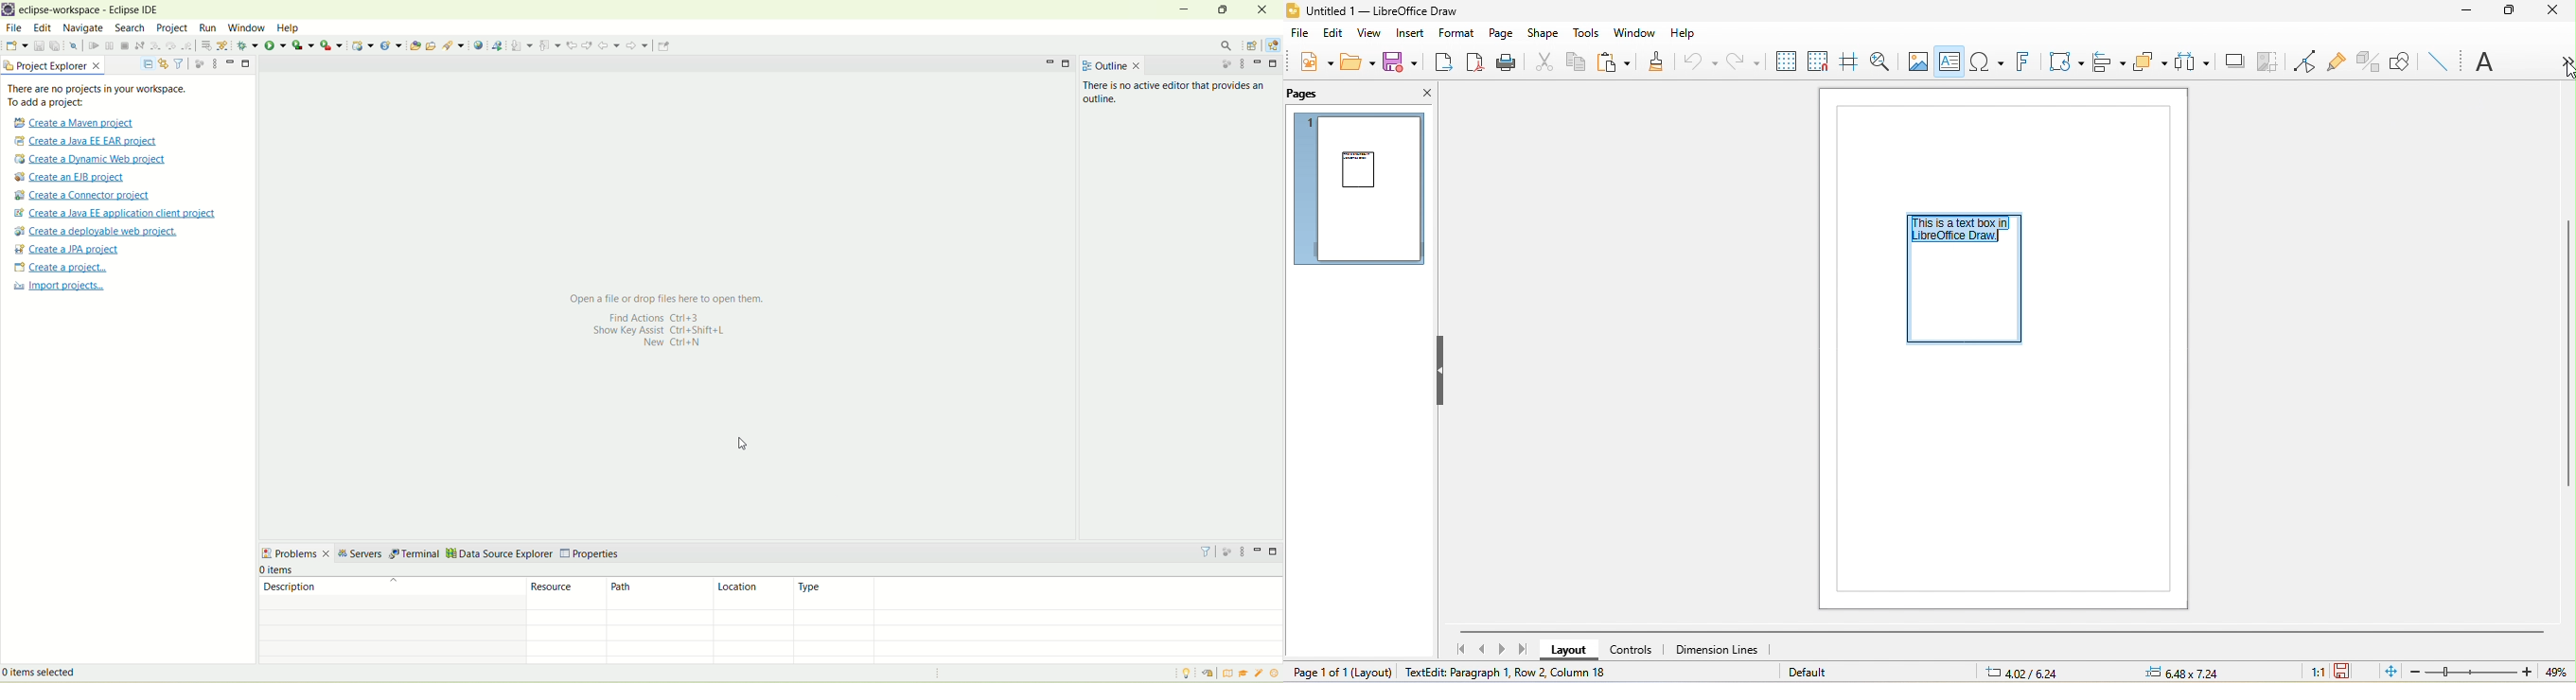 The width and height of the screenshot is (2576, 700). Describe the element at coordinates (1206, 551) in the screenshot. I see `filter` at that location.